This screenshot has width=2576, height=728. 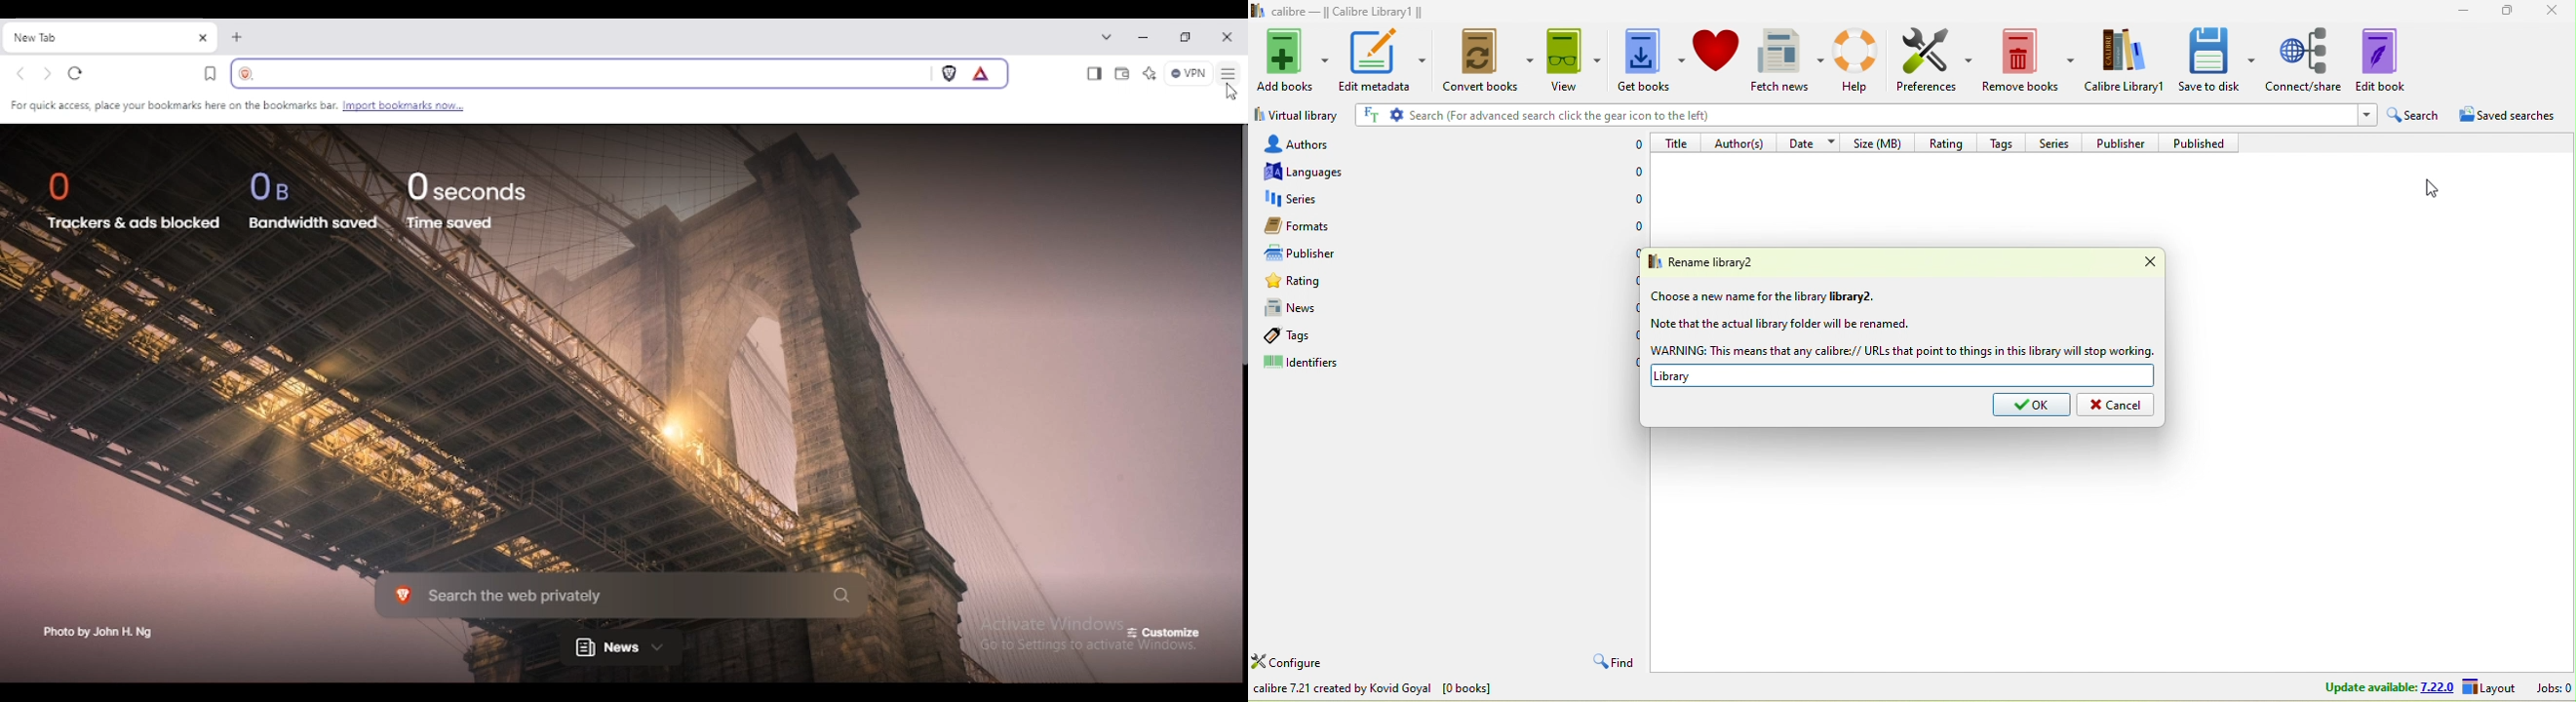 I want to click on close tab, so click(x=203, y=38).